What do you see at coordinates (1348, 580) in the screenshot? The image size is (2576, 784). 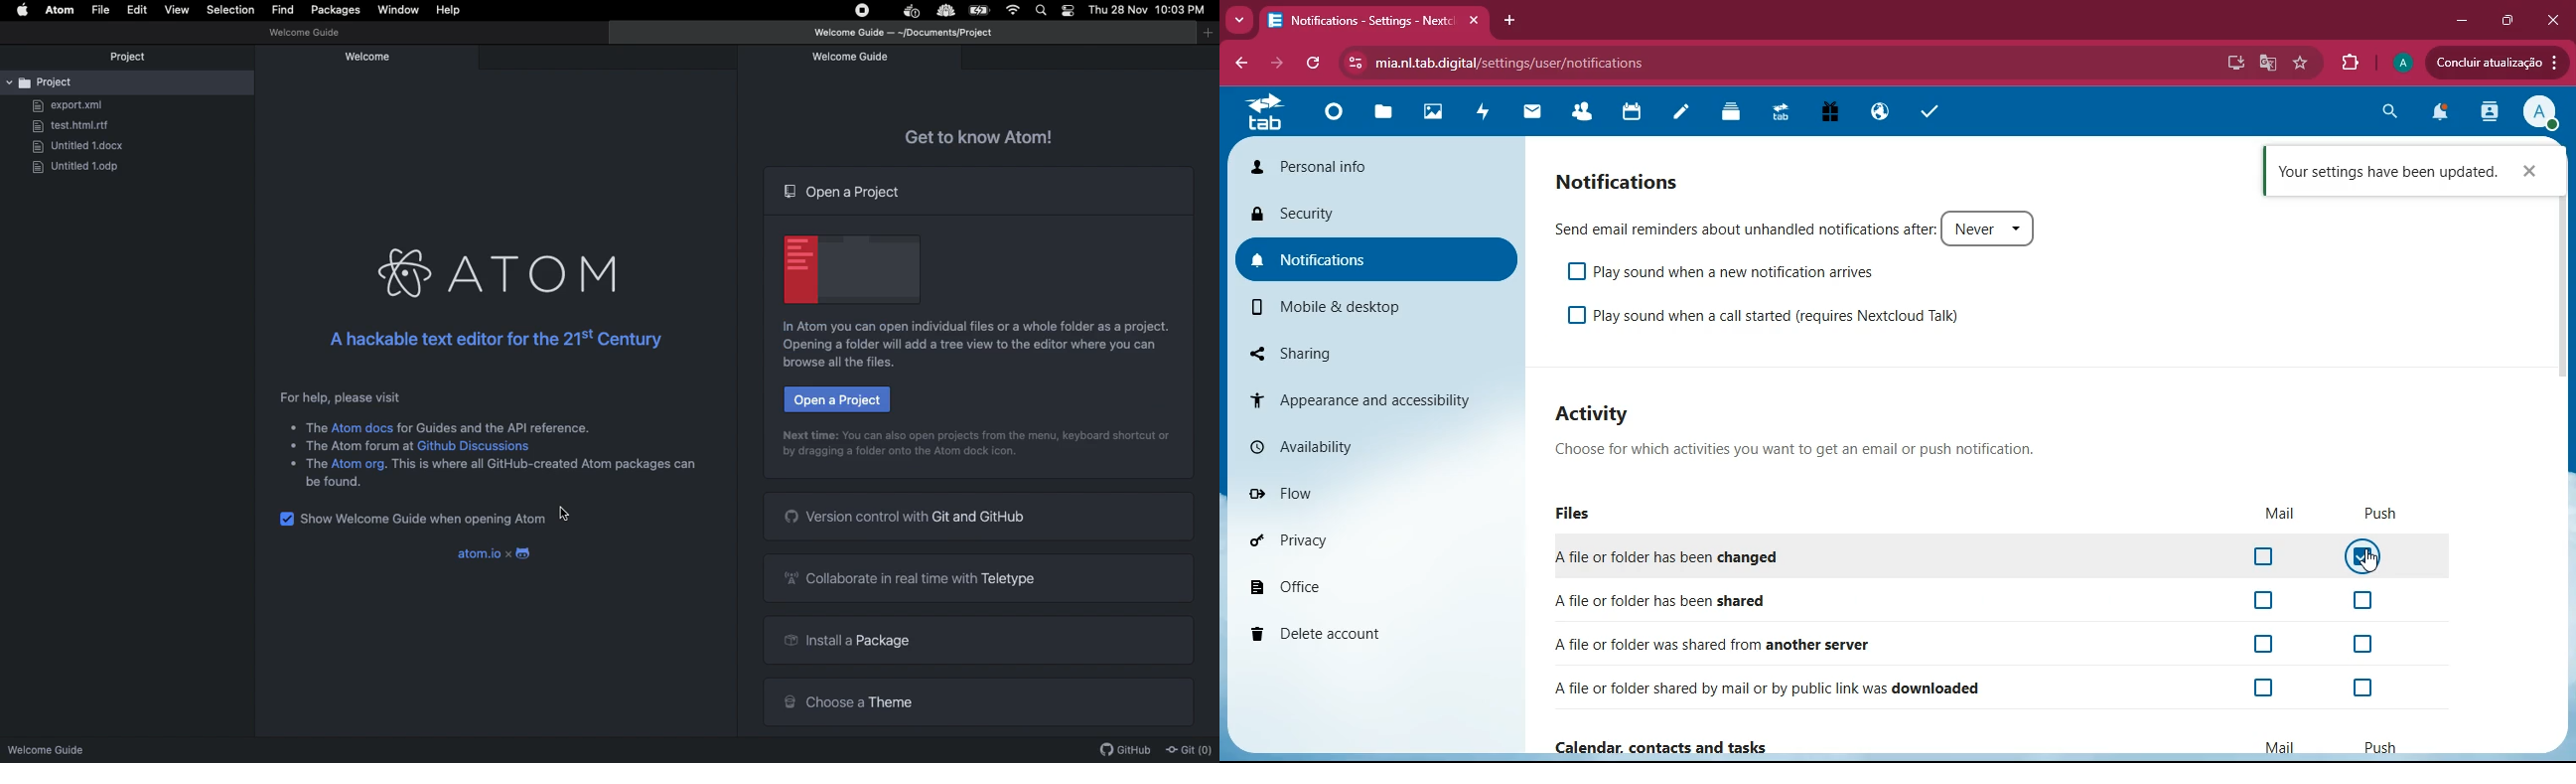 I see `office` at bounding box center [1348, 580].